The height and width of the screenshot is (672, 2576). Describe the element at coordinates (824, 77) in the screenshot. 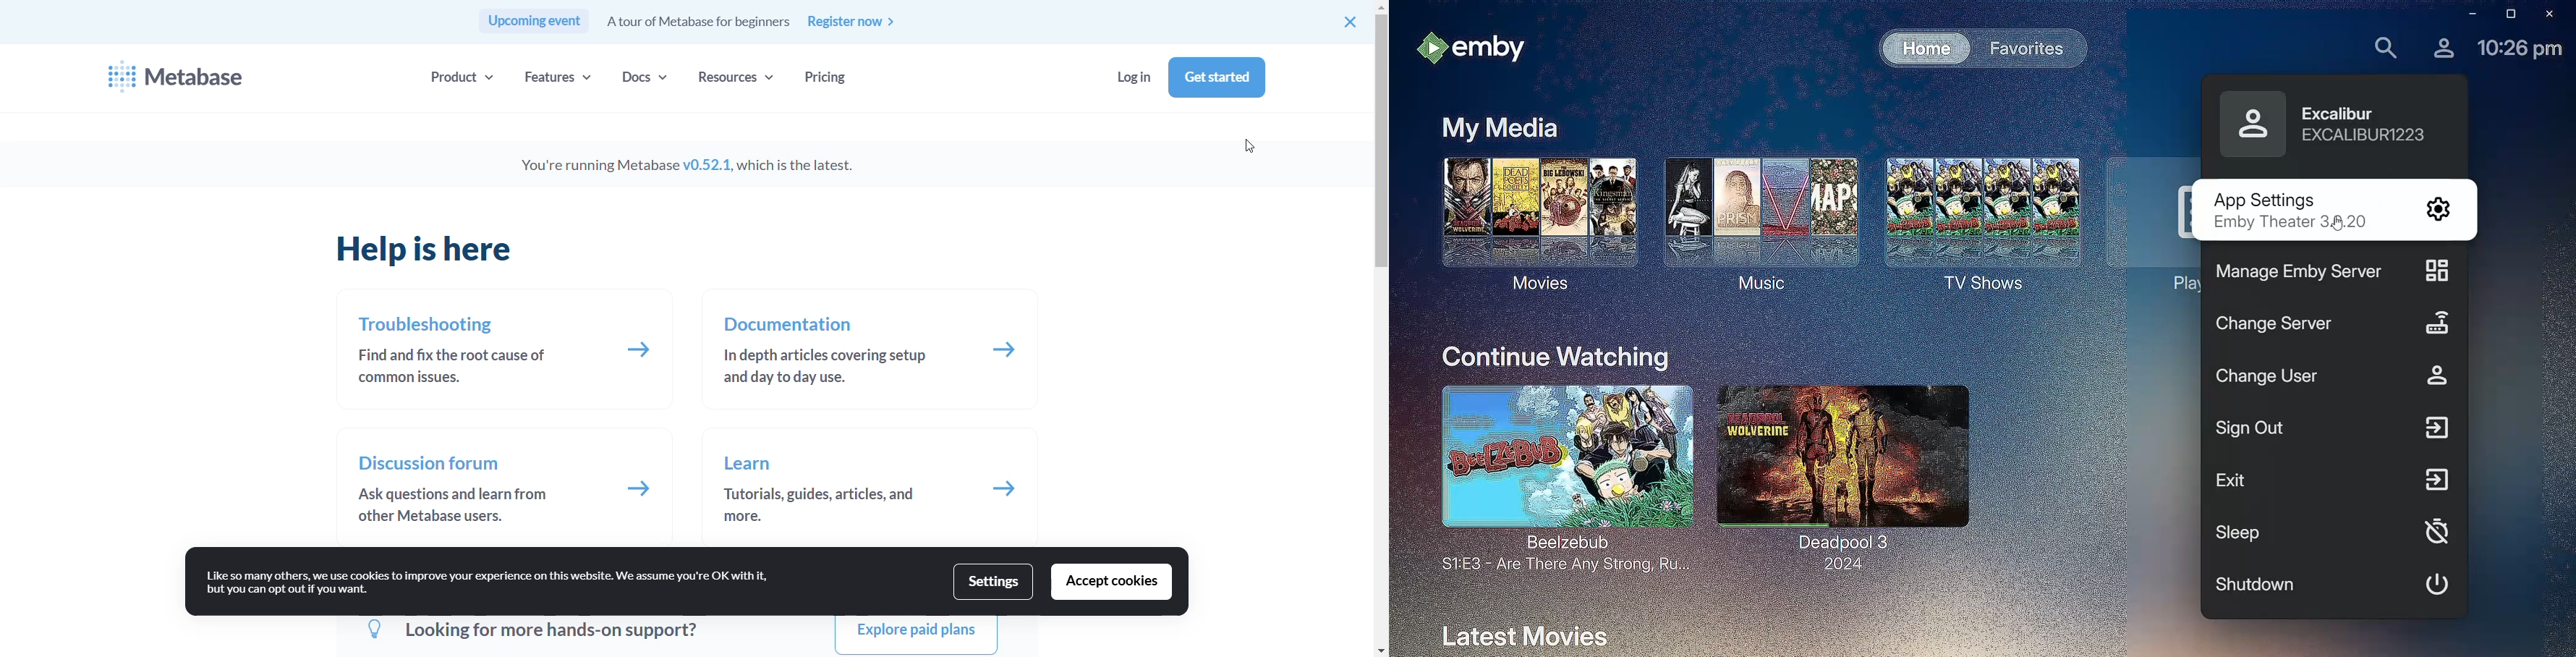

I see `prcing` at that location.